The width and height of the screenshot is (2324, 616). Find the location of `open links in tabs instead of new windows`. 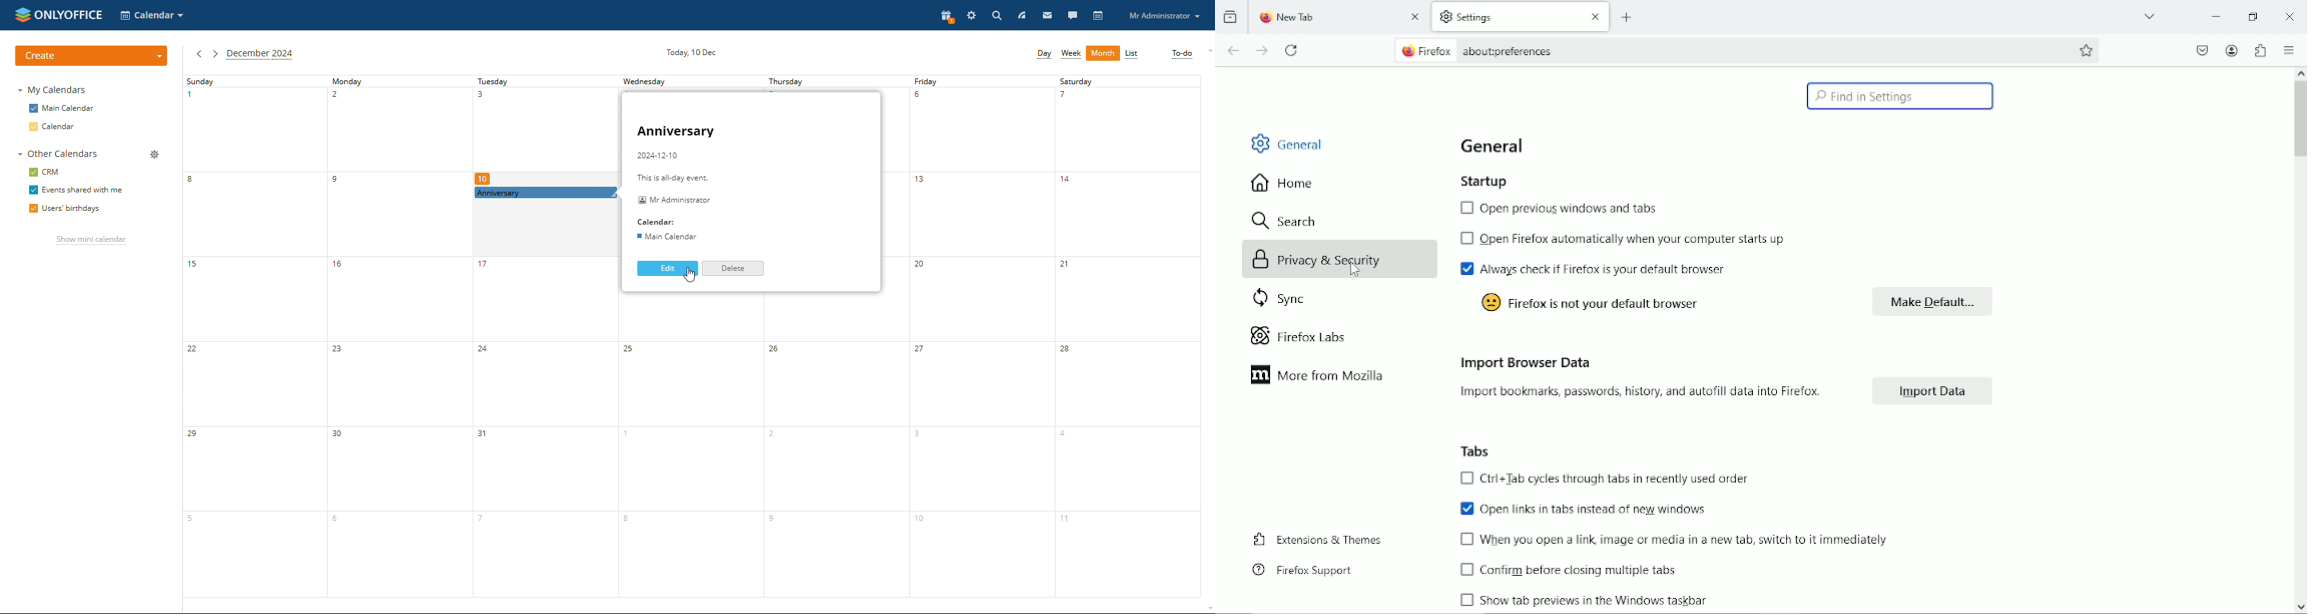

open links in tabs instead of new windows is located at coordinates (1601, 510).